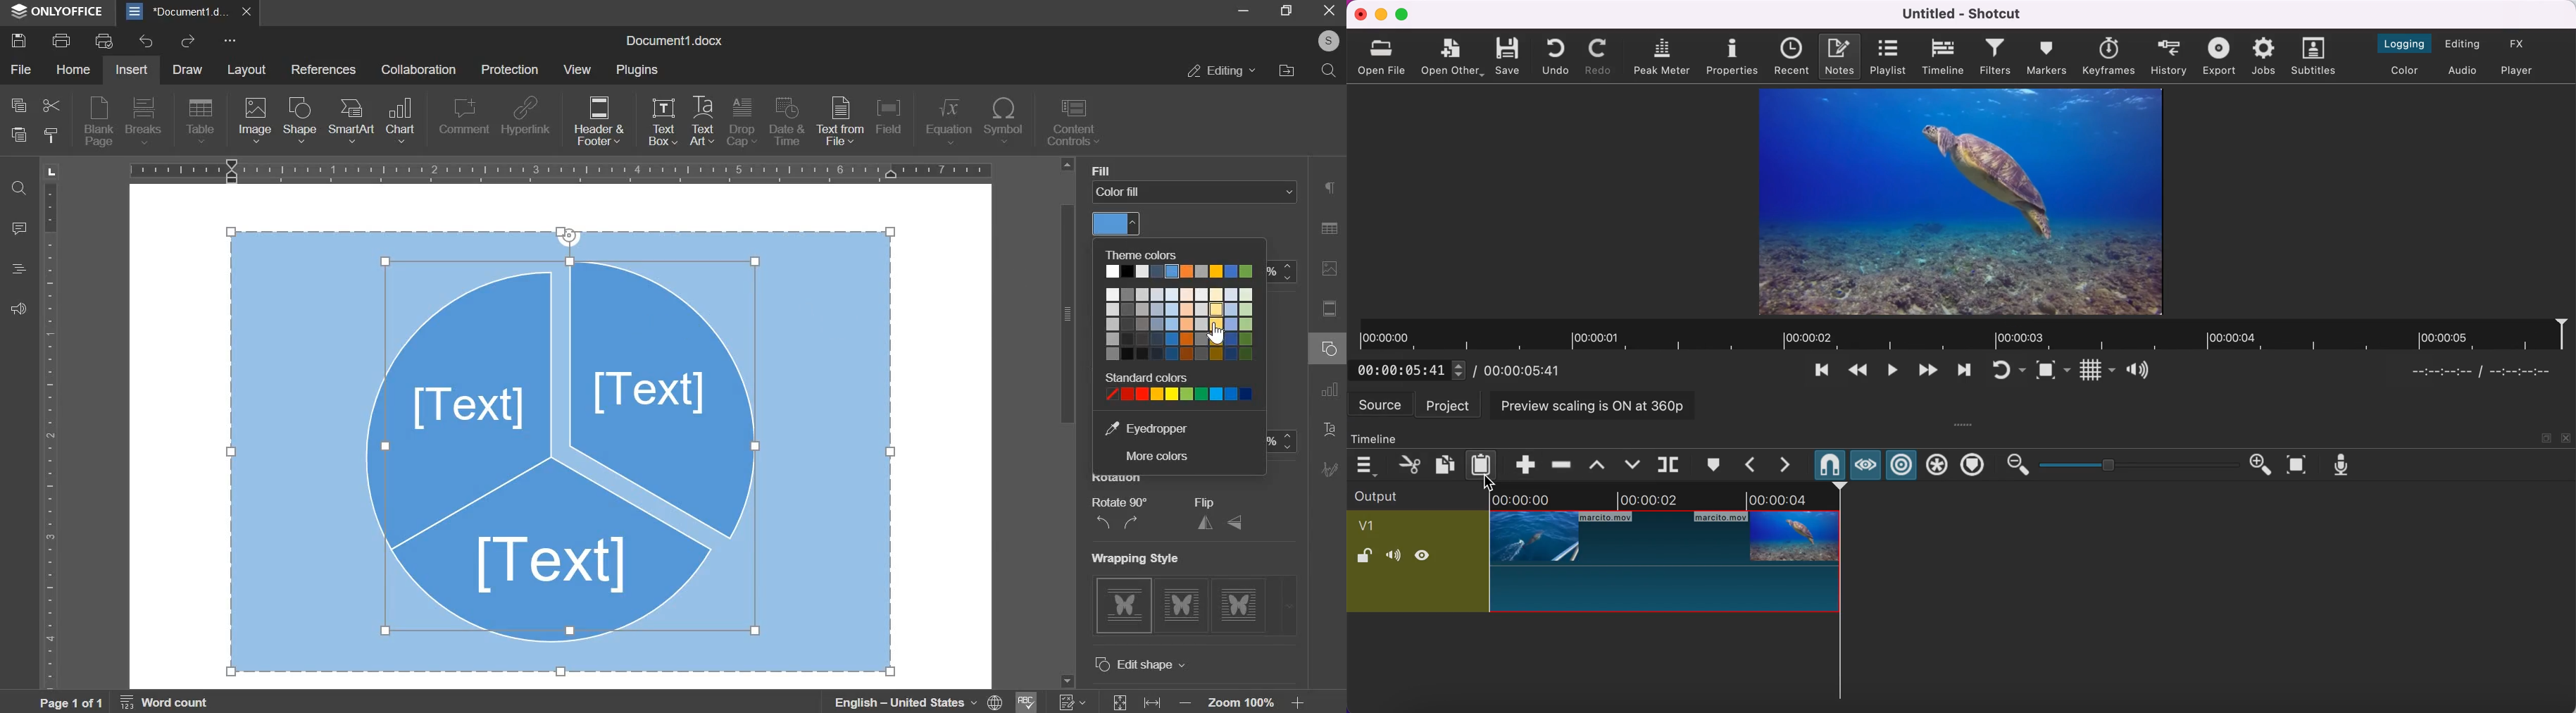  Describe the element at coordinates (1491, 477) in the screenshot. I see `cursor` at that location.